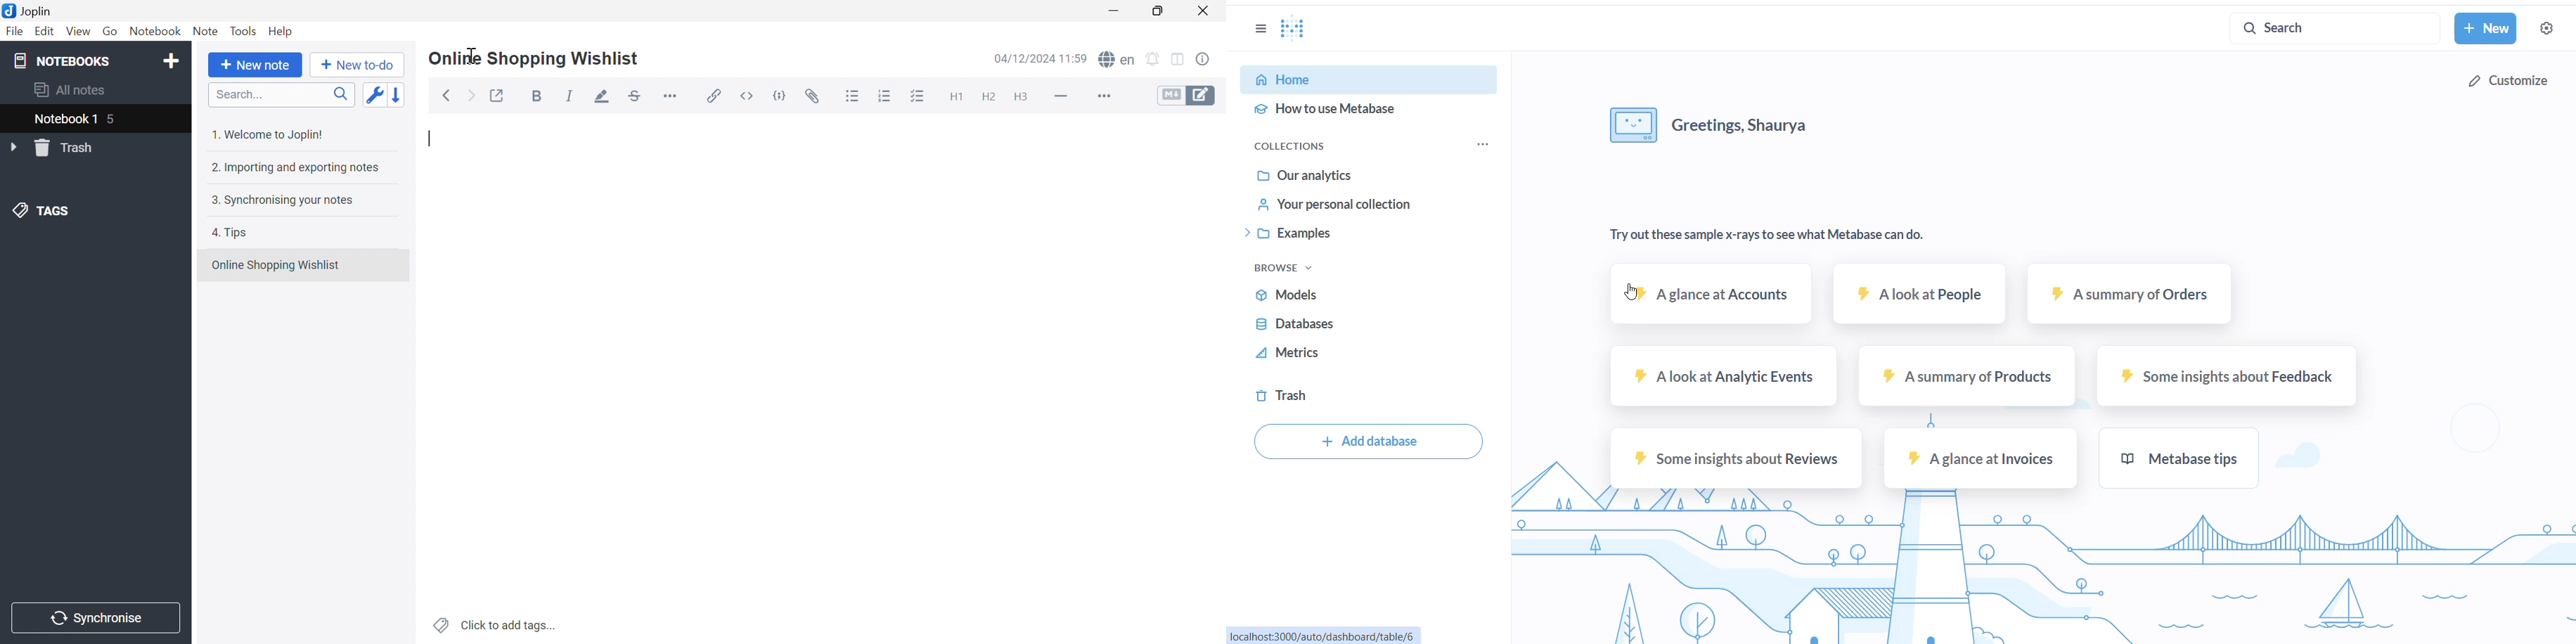  I want to click on Typing Cursor, so click(473, 55).